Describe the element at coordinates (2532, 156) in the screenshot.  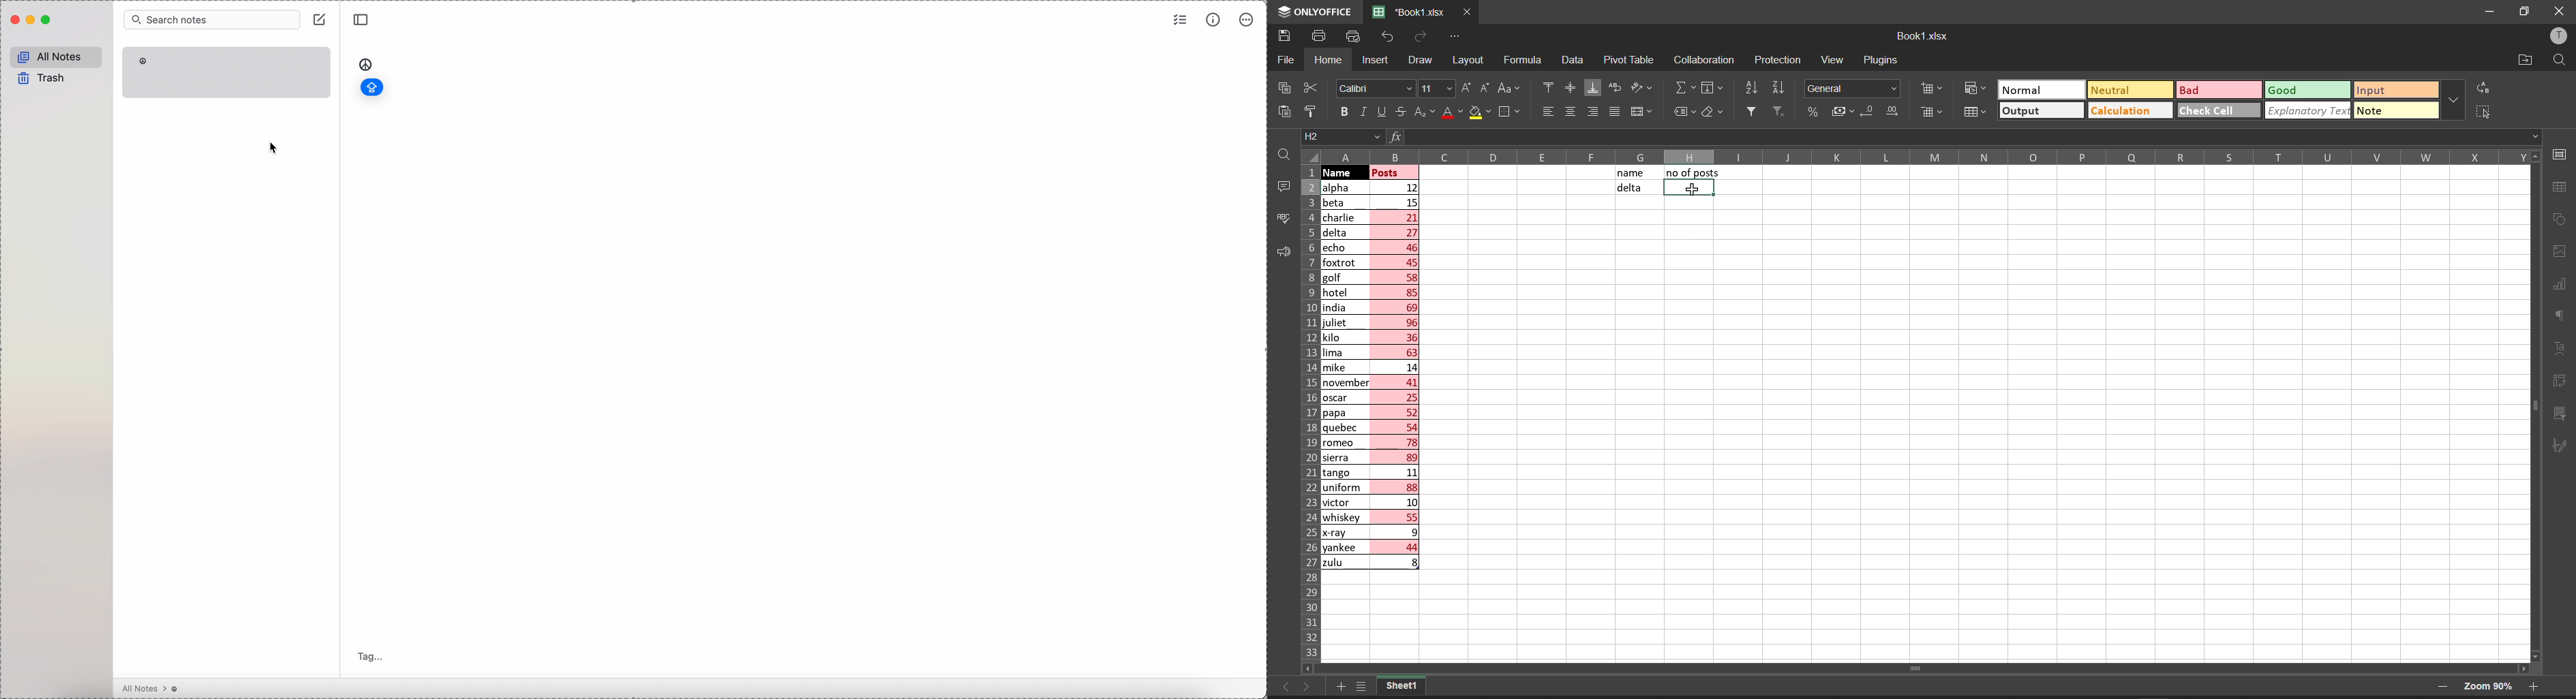
I see `scroll up` at that location.